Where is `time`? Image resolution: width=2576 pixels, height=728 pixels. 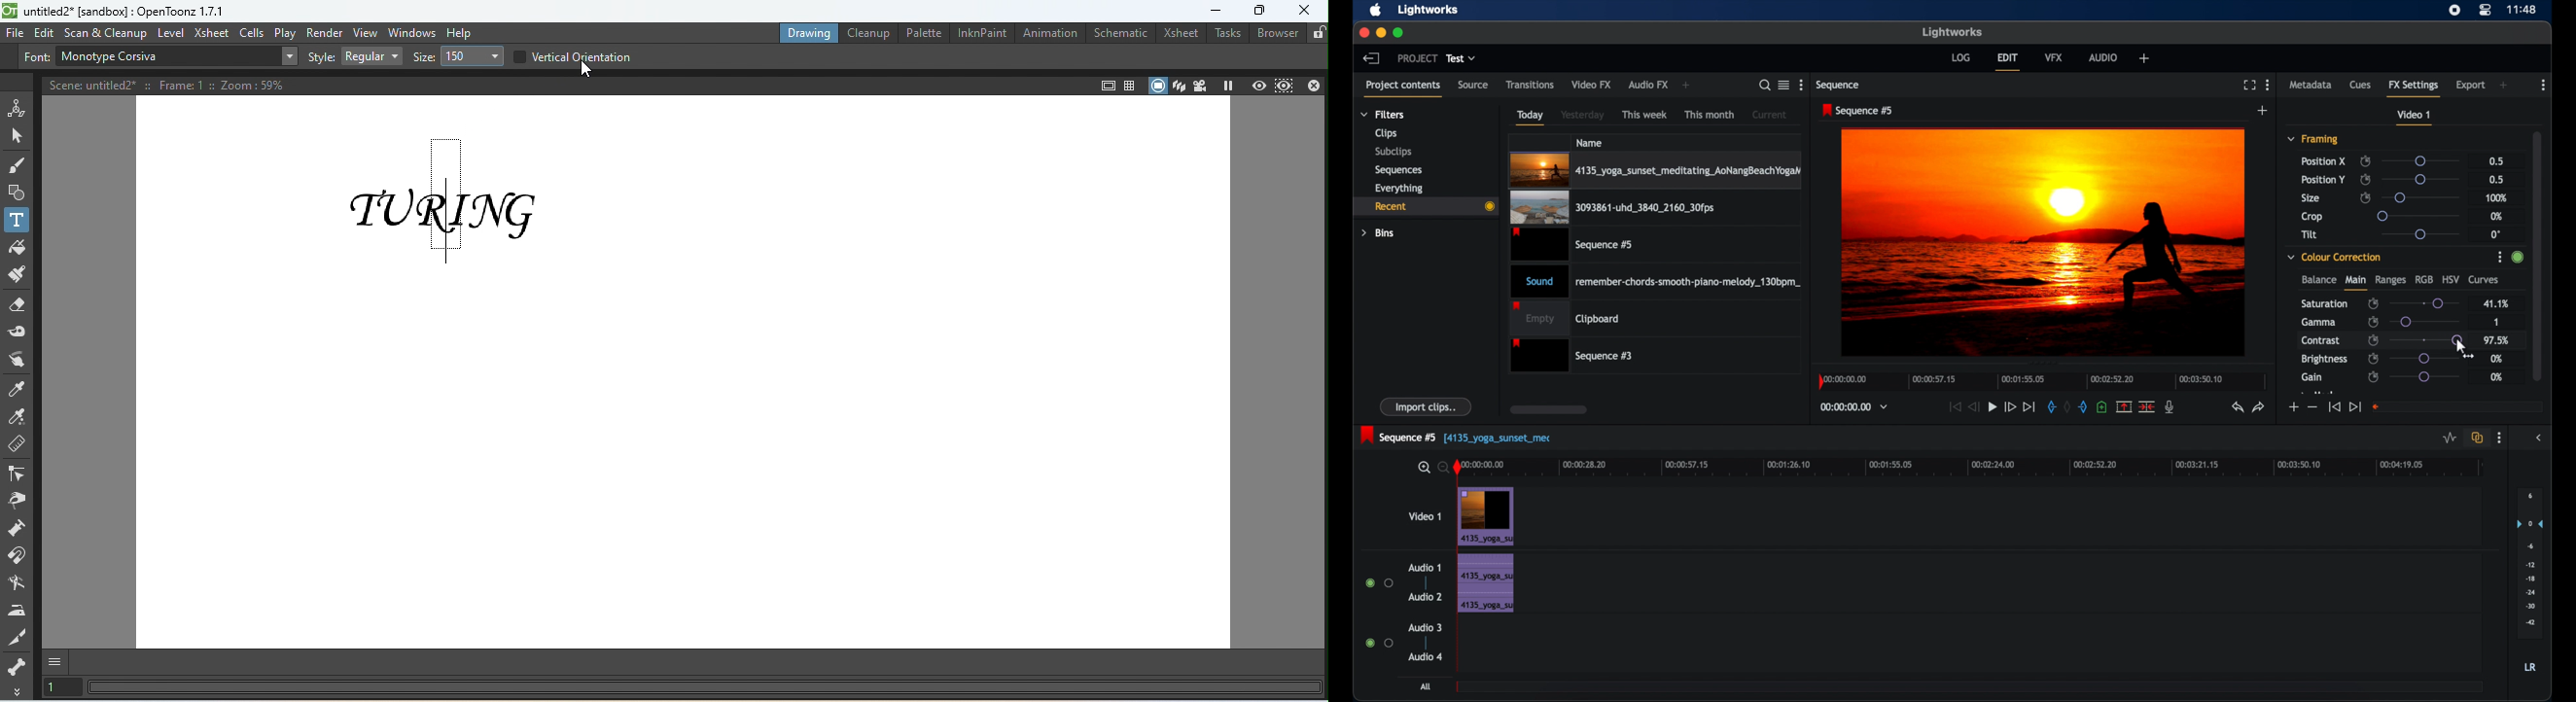 time is located at coordinates (2523, 8).